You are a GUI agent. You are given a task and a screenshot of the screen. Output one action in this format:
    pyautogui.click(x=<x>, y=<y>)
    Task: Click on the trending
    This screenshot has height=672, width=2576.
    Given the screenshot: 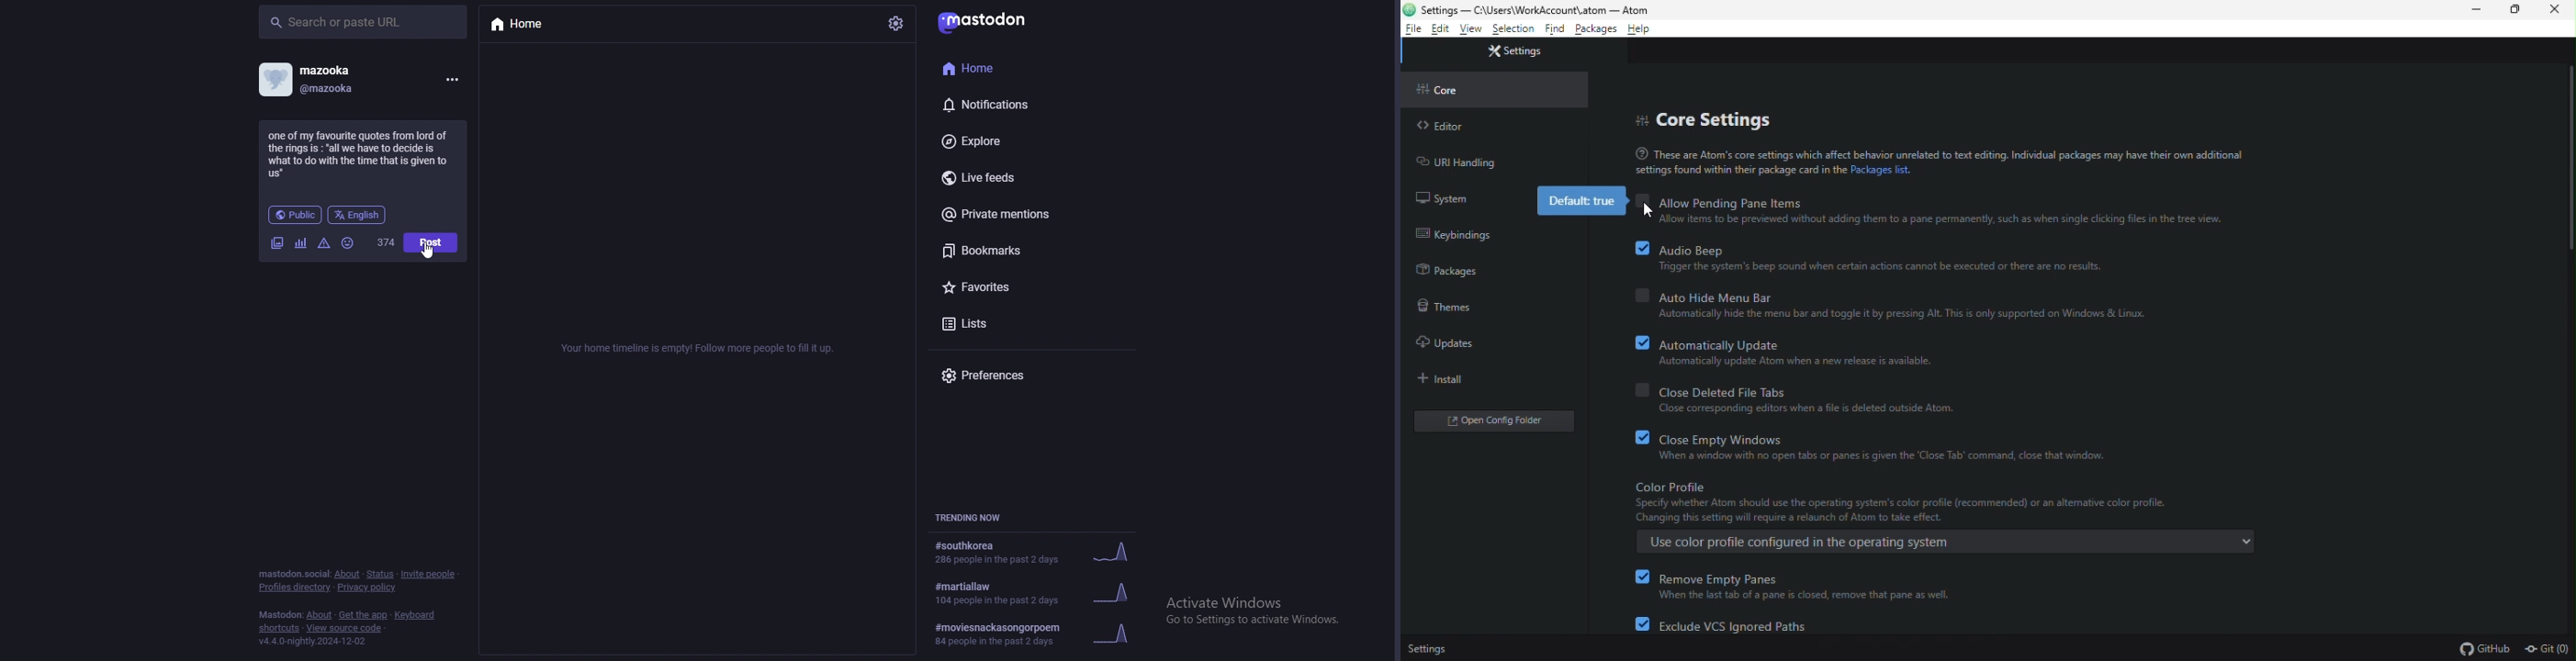 What is the action you would take?
    pyautogui.click(x=1036, y=594)
    